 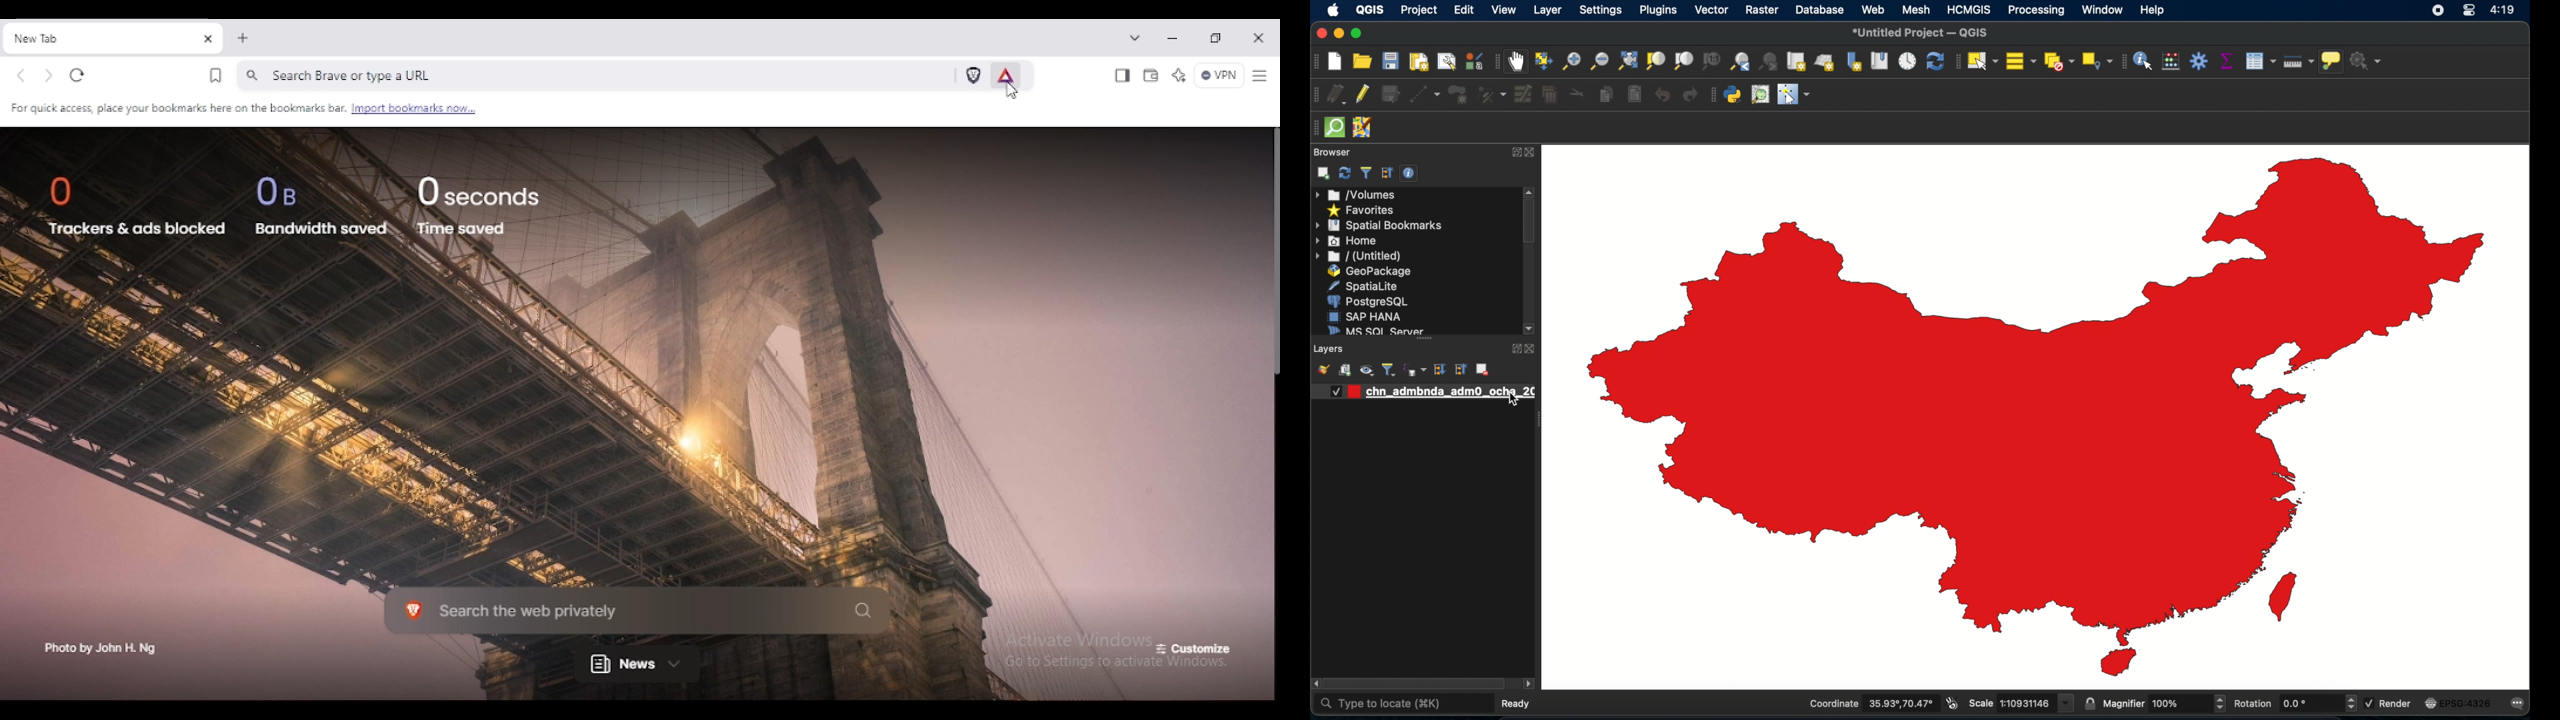 I want to click on layers, so click(x=1424, y=342).